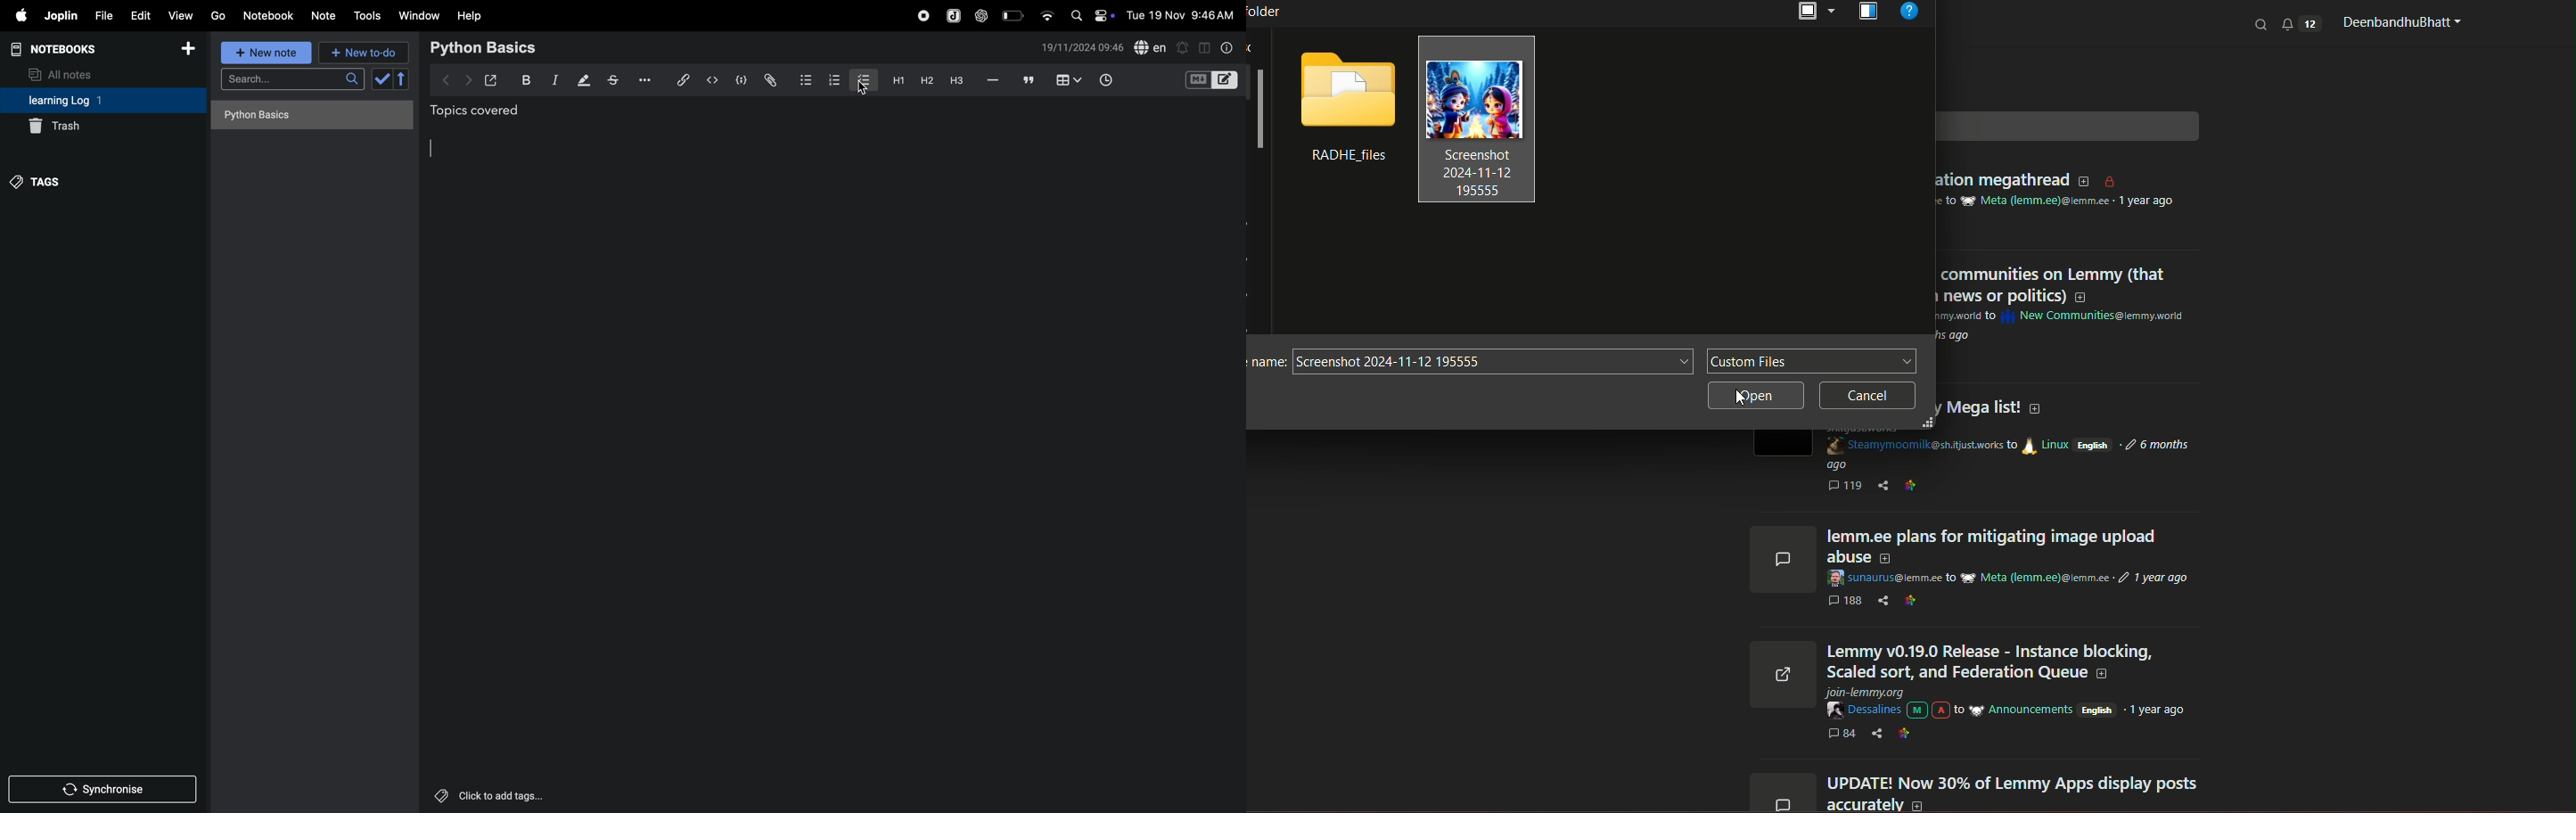 Image resolution: width=2576 pixels, height=840 pixels. What do you see at coordinates (895, 80) in the screenshot?
I see `h1` at bounding box center [895, 80].